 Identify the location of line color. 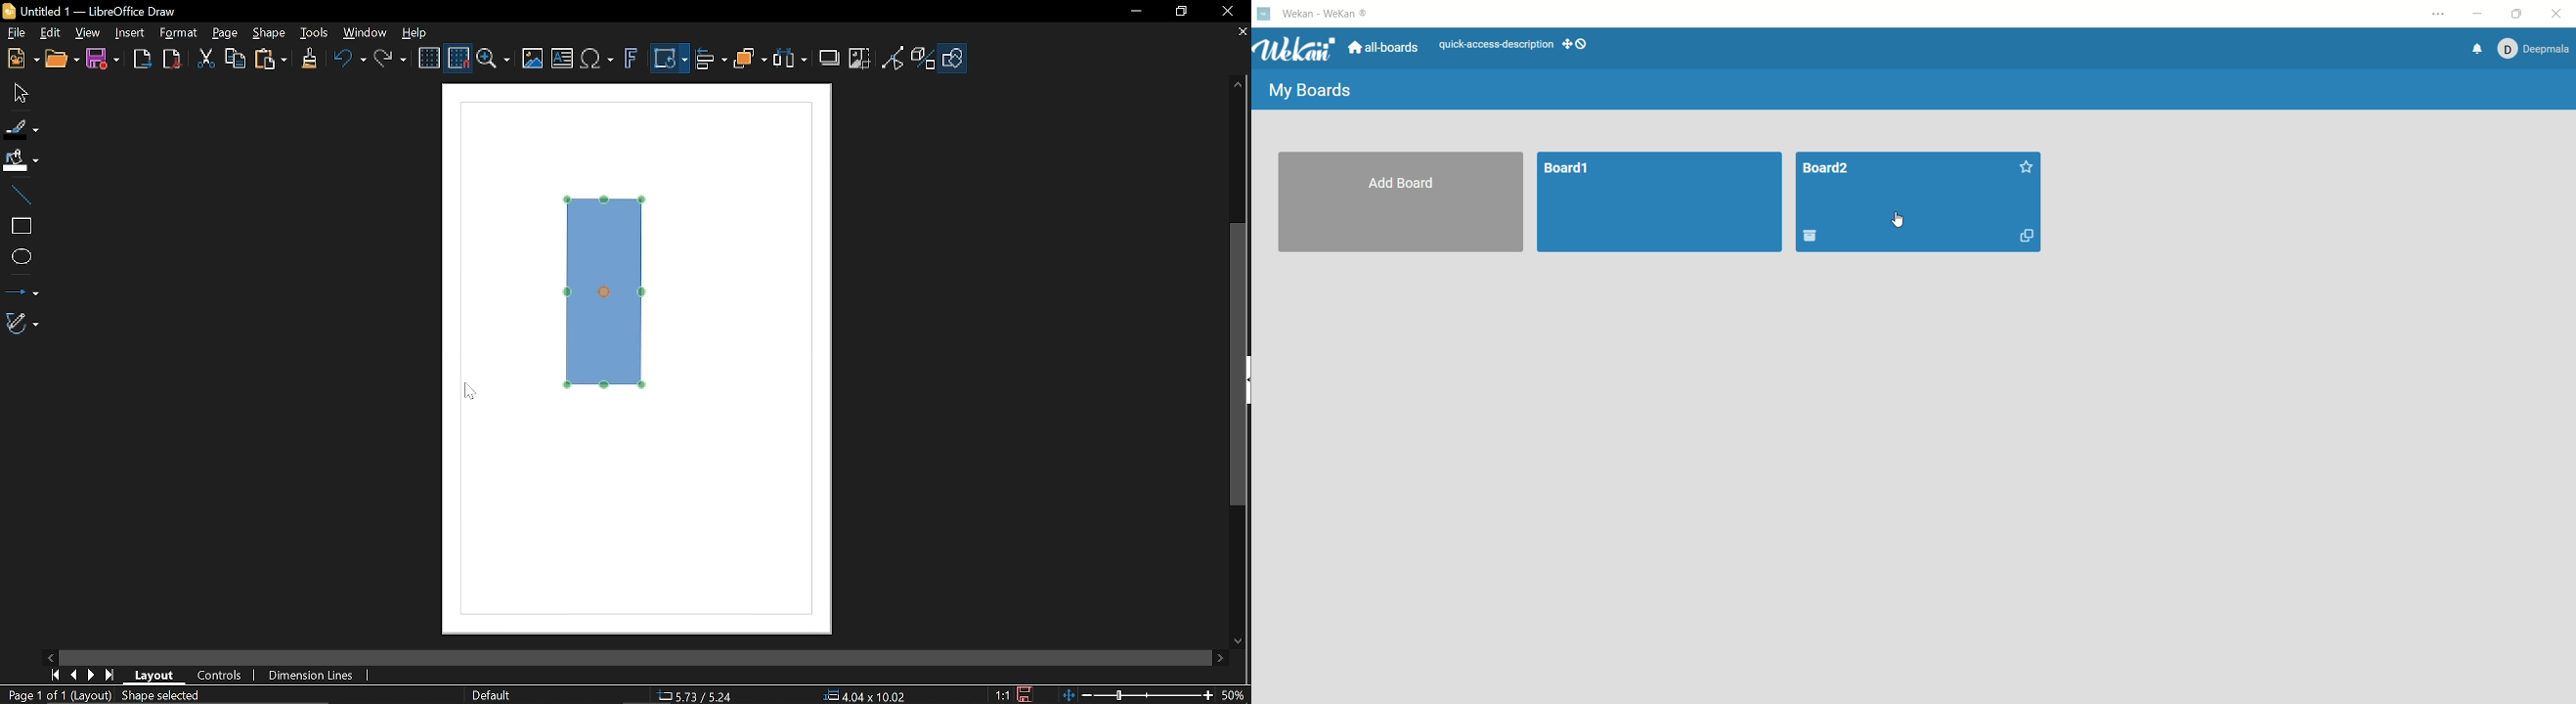
(21, 125).